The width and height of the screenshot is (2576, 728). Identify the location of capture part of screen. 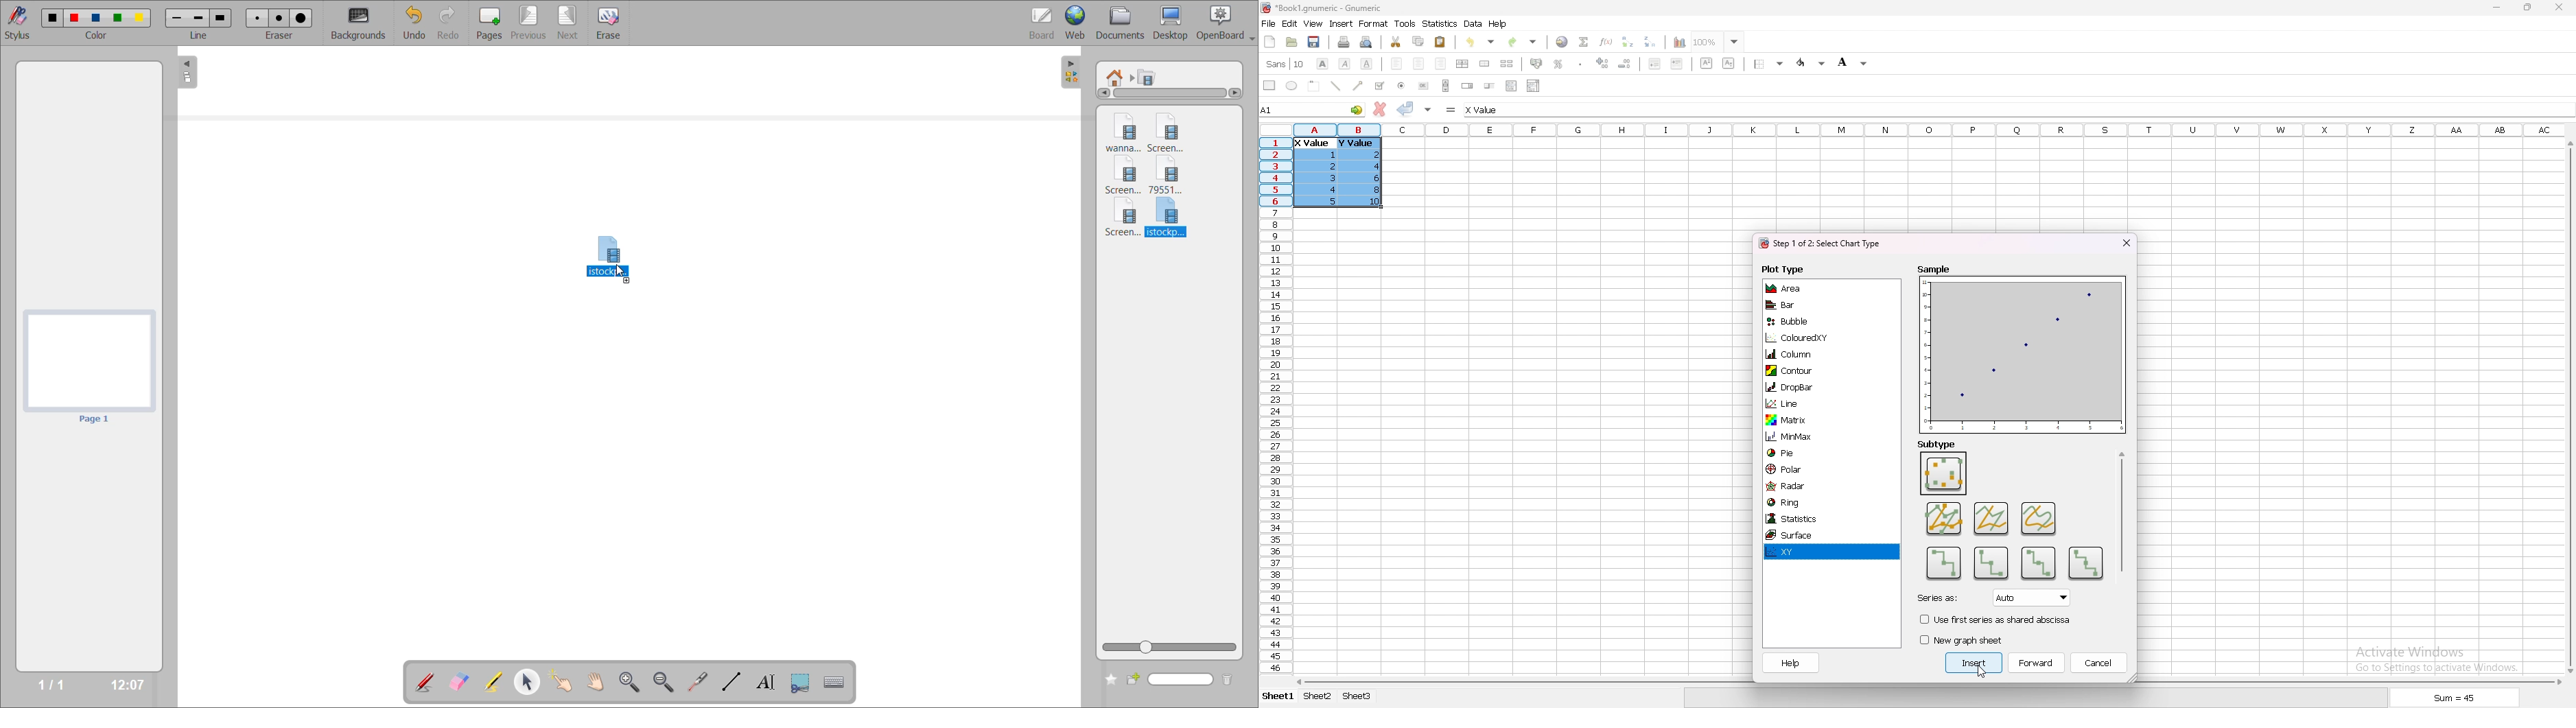
(801, 682).